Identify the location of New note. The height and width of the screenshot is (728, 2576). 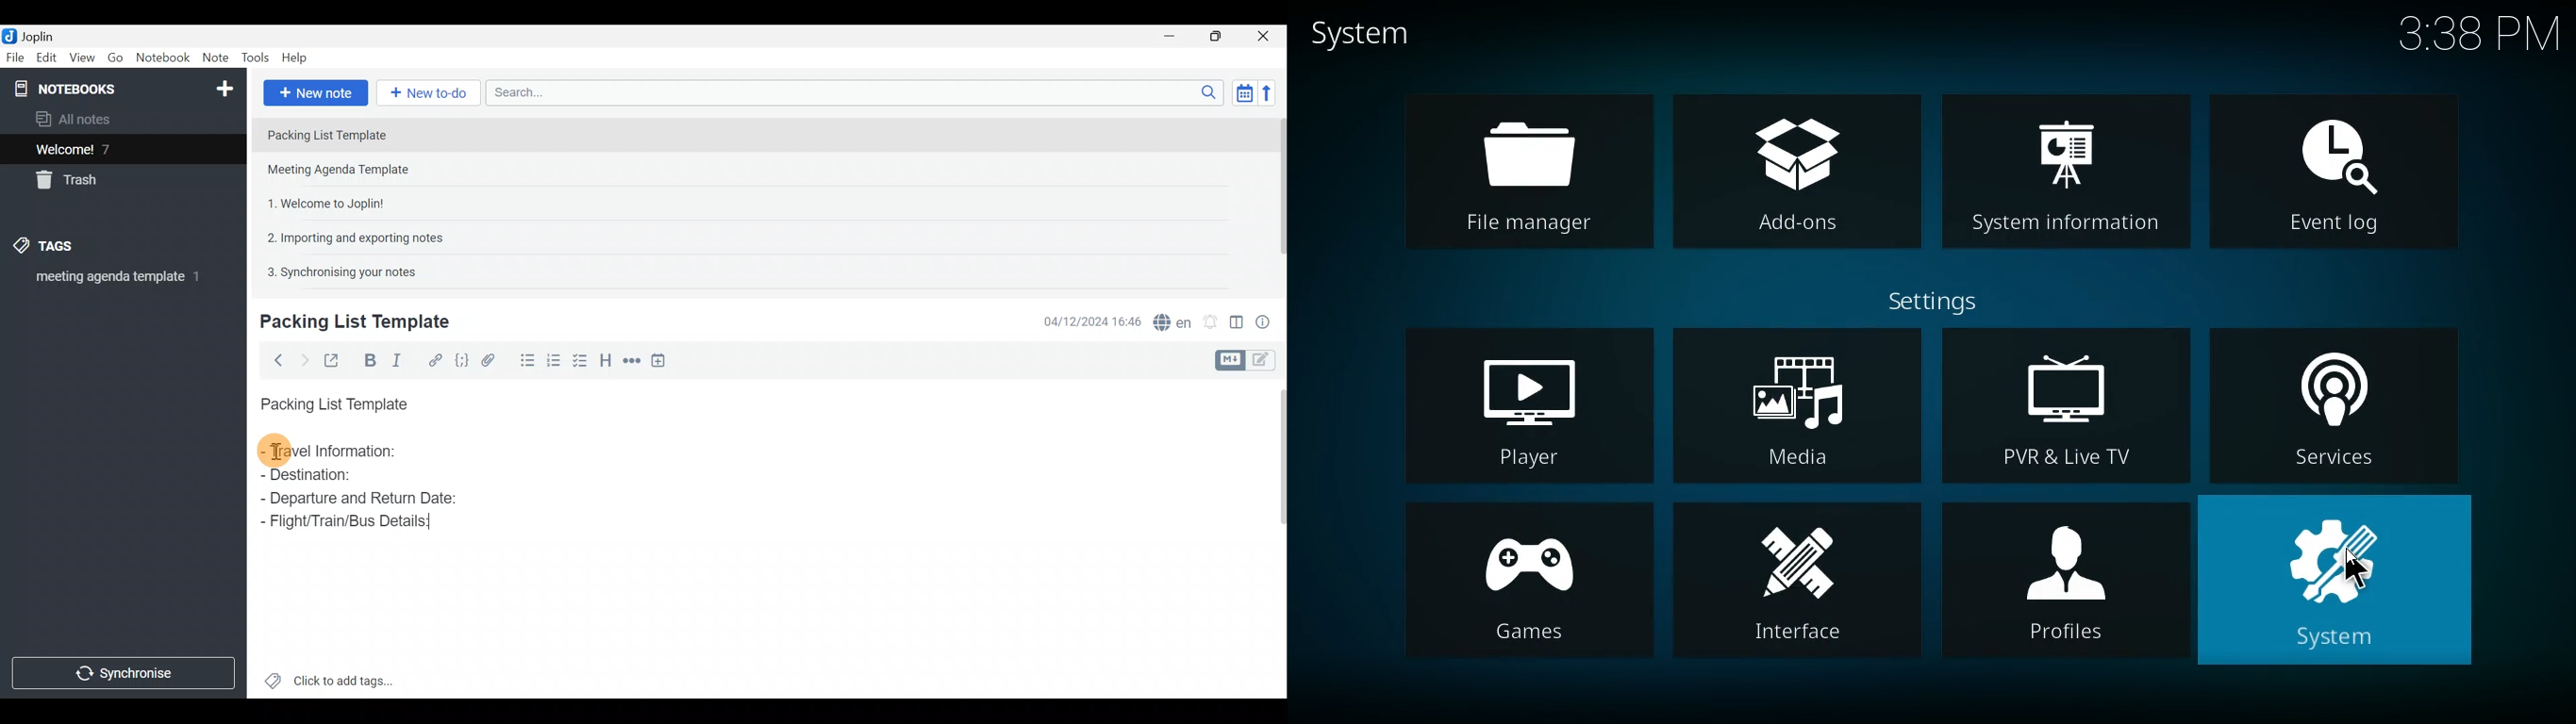
(315, 91).